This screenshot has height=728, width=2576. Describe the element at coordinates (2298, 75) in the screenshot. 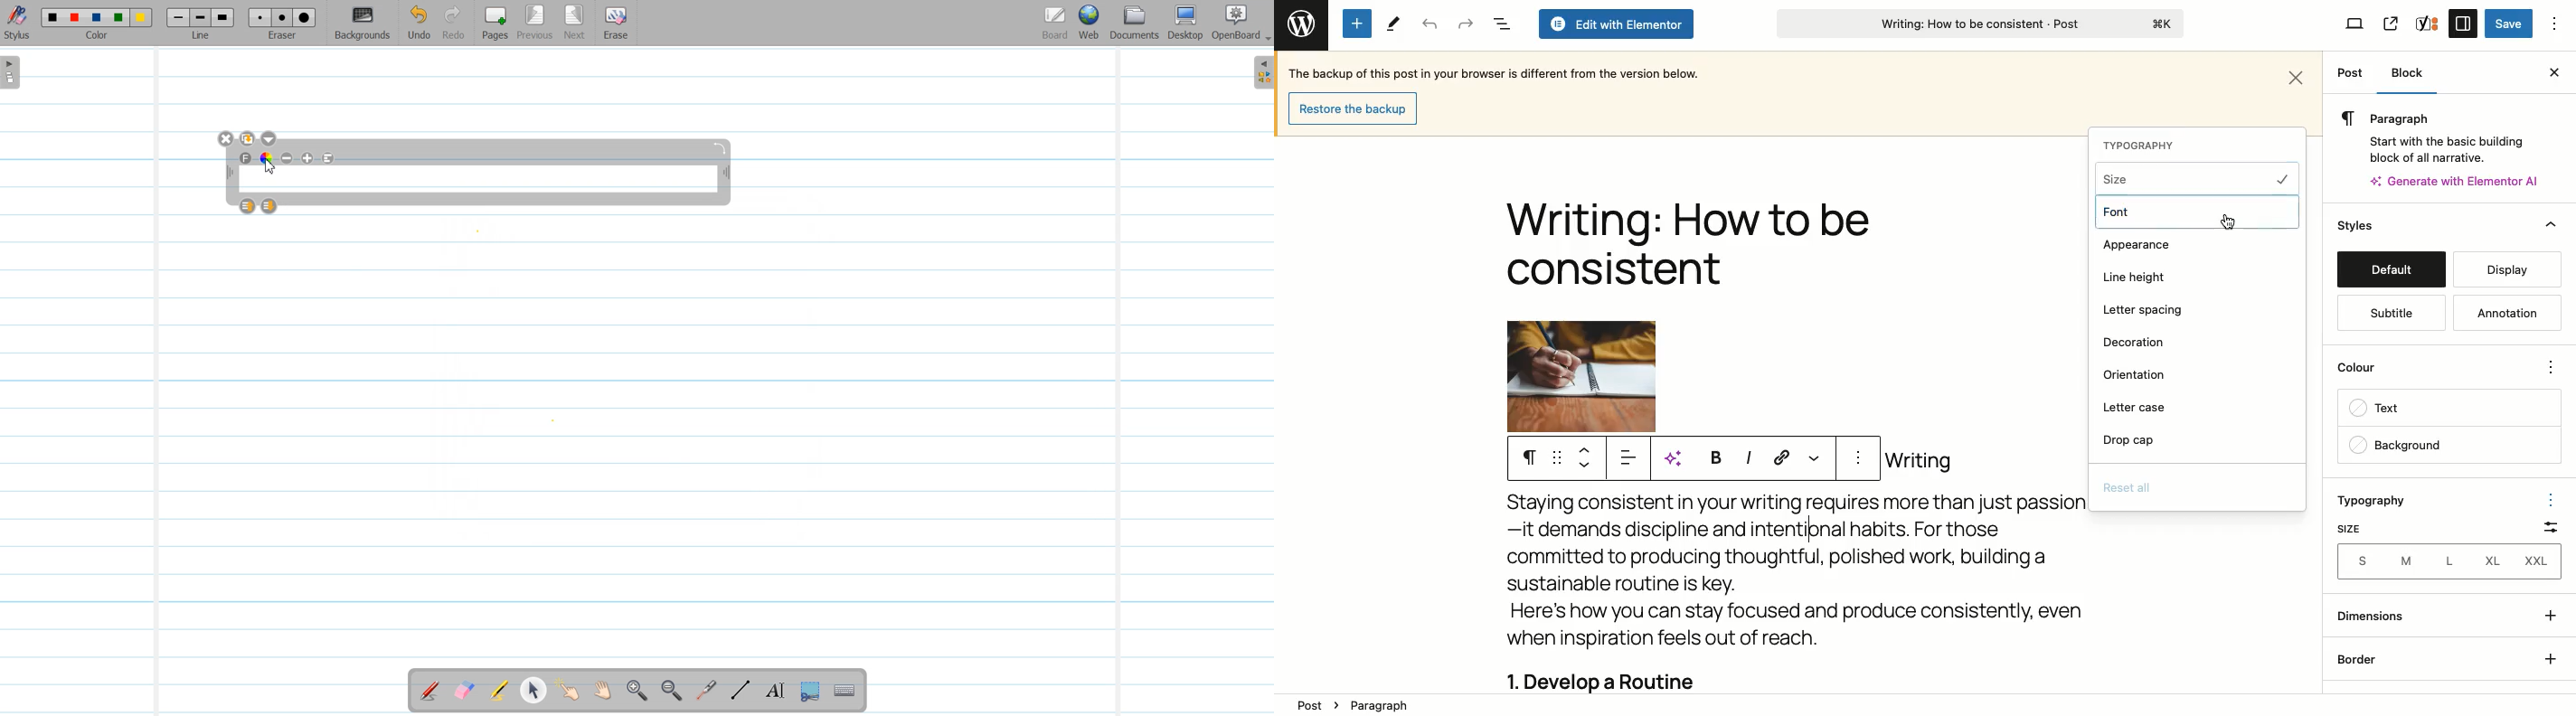

I see `Close` at that location.